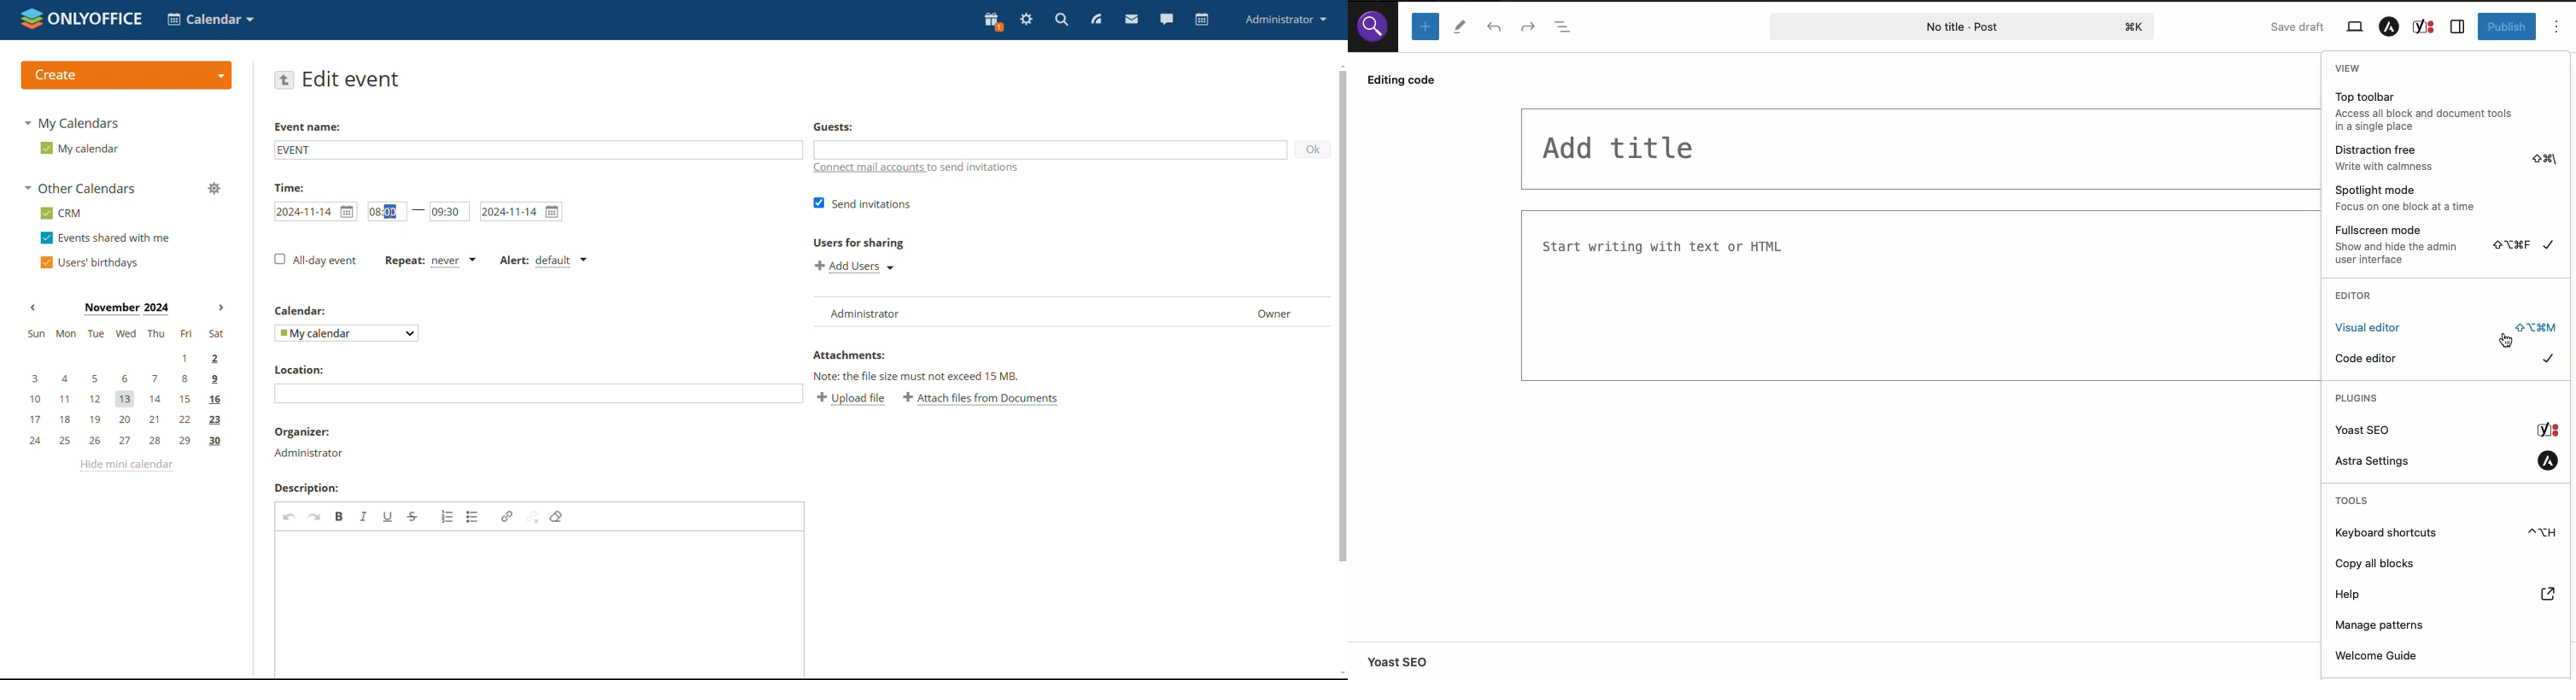  What do you see at coordinates (1461, 27) in the screenshot?
I see `Tools` at bounding box center [1461, 27].